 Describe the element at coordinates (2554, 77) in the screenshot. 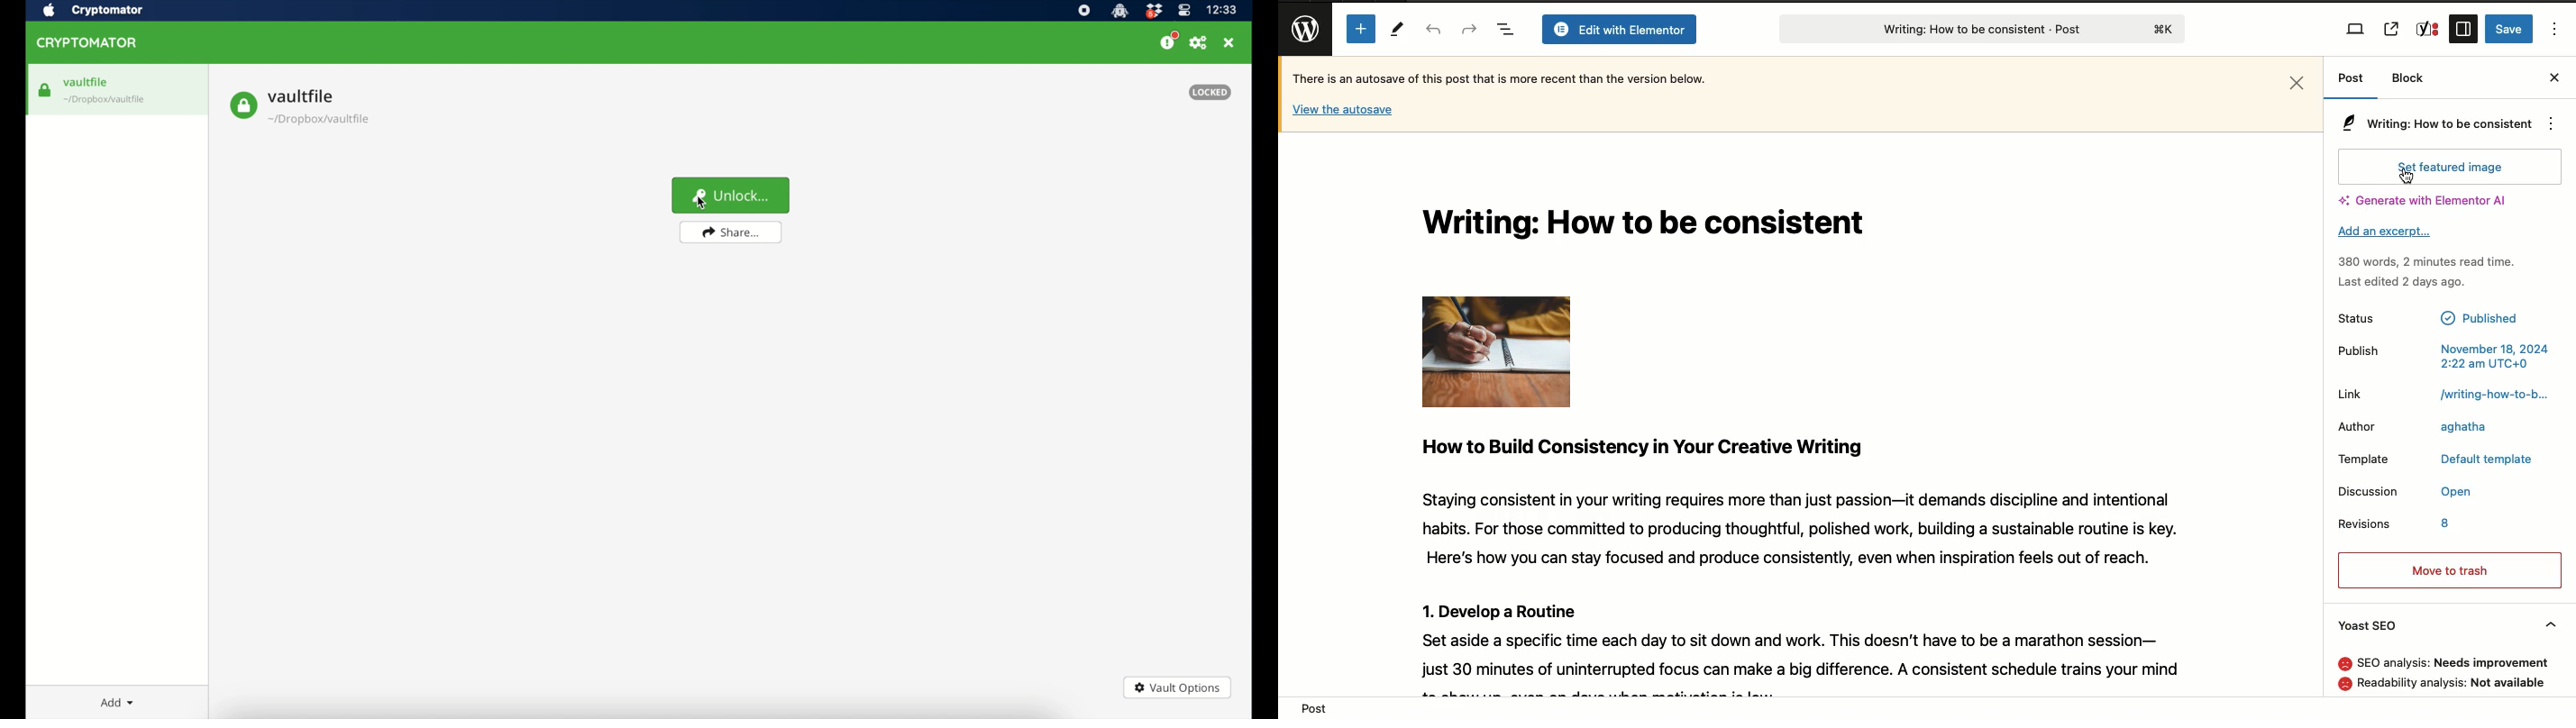

I see `Close` at that location.